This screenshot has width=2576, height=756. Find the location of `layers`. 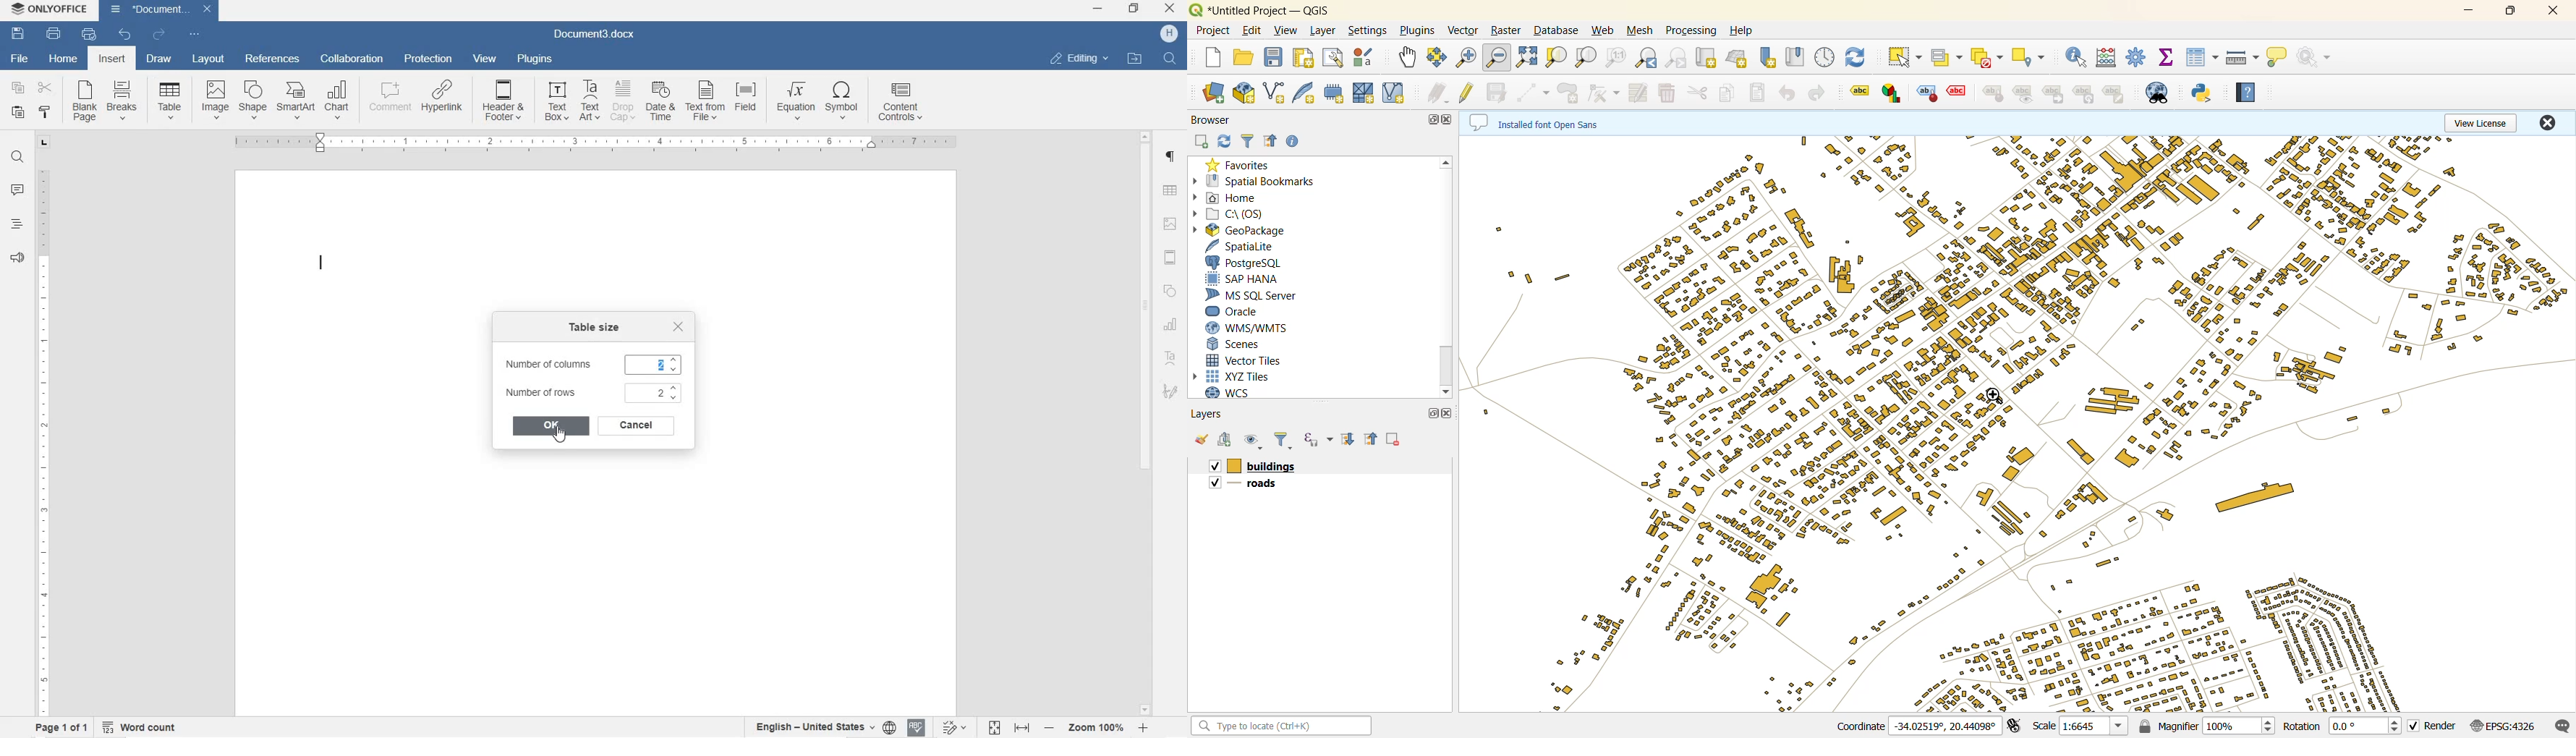

layers is located at coordinates (1251, 485).